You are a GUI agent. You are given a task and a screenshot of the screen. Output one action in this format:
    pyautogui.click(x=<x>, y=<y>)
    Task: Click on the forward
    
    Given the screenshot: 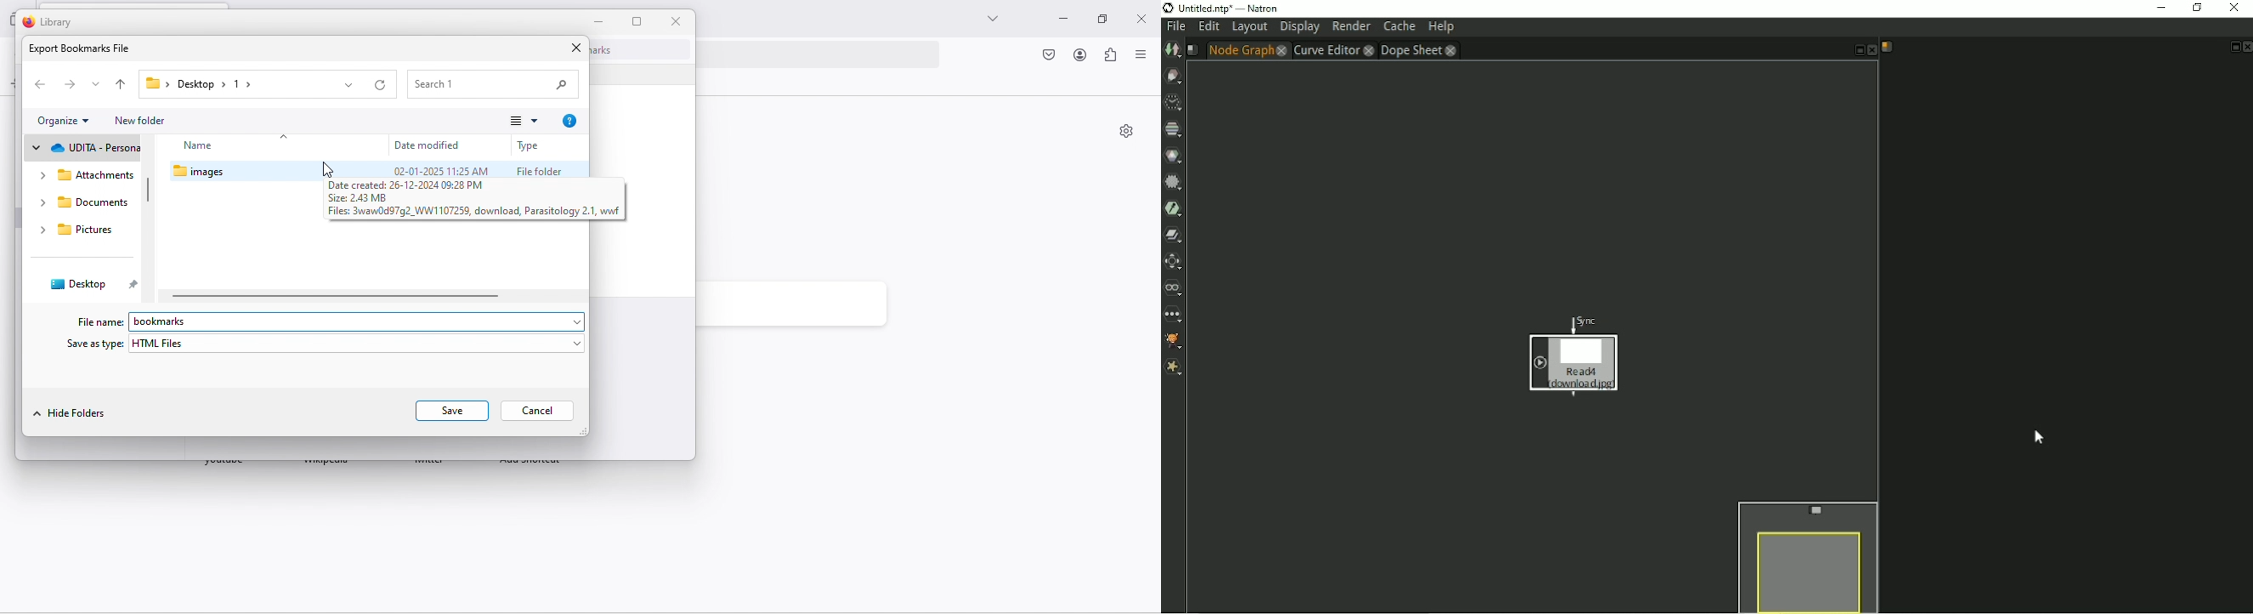 What is the action you would take?
    pyautogui.click(x=70, y=86)
    